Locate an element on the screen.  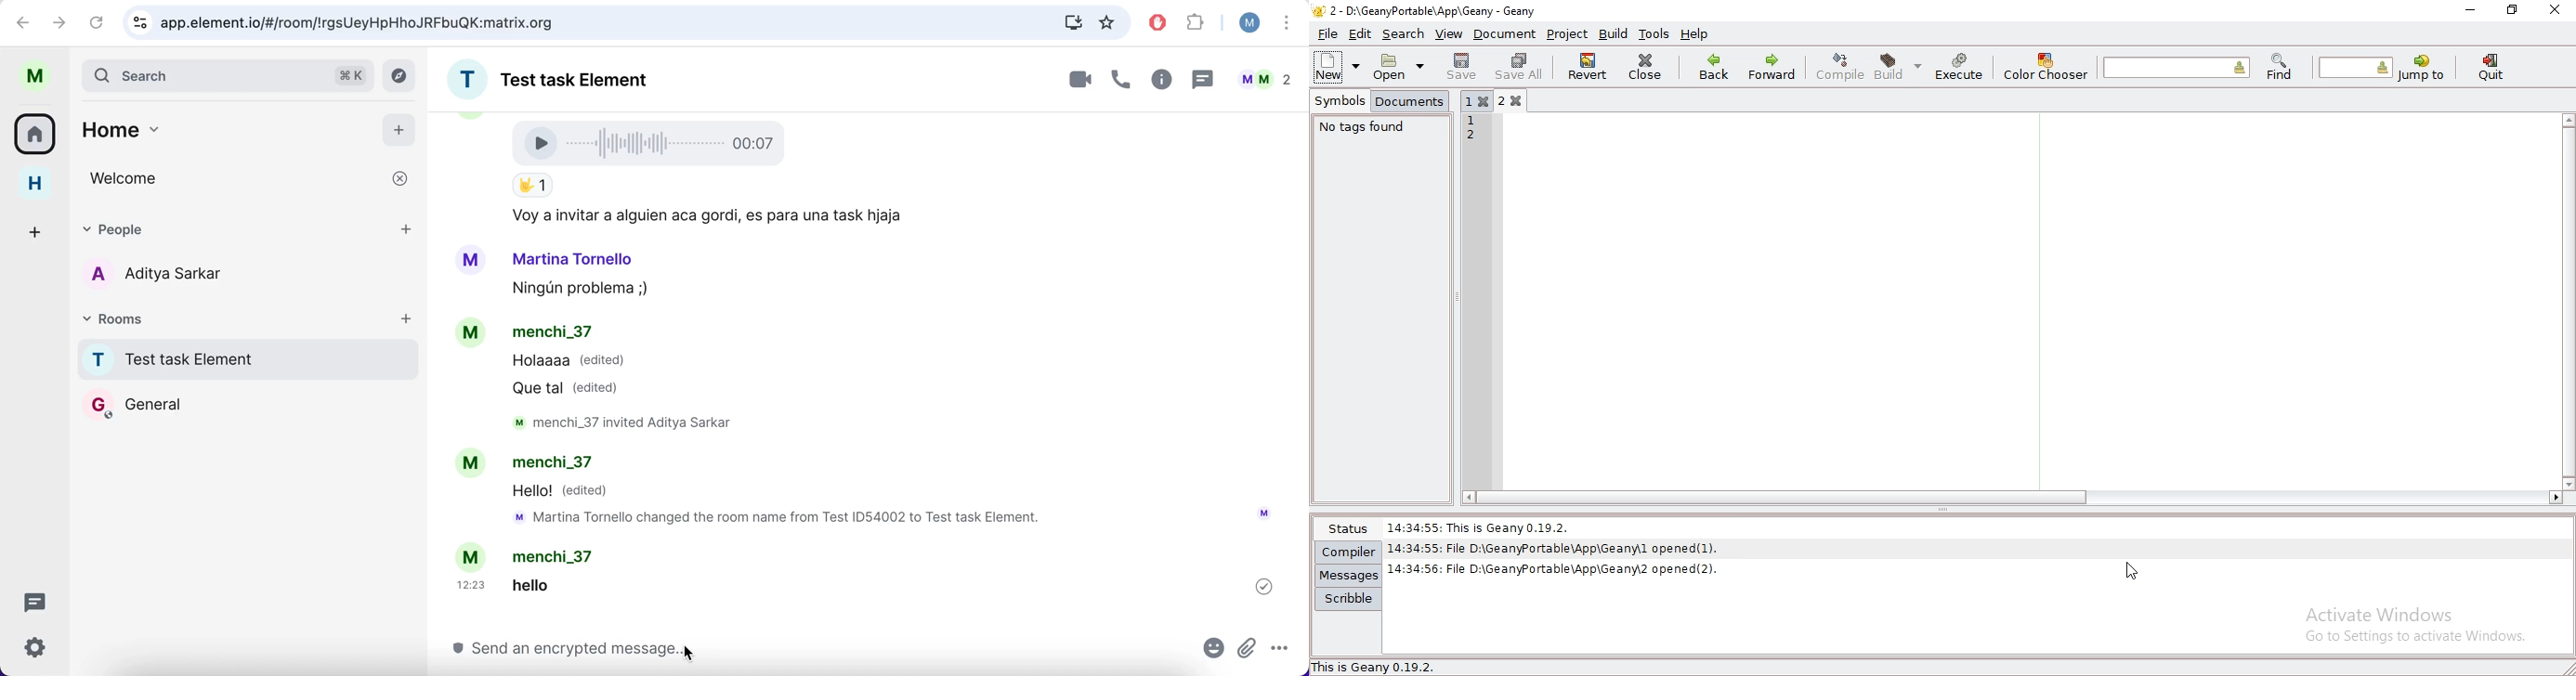
rooms is located at coordinates (168, 318).